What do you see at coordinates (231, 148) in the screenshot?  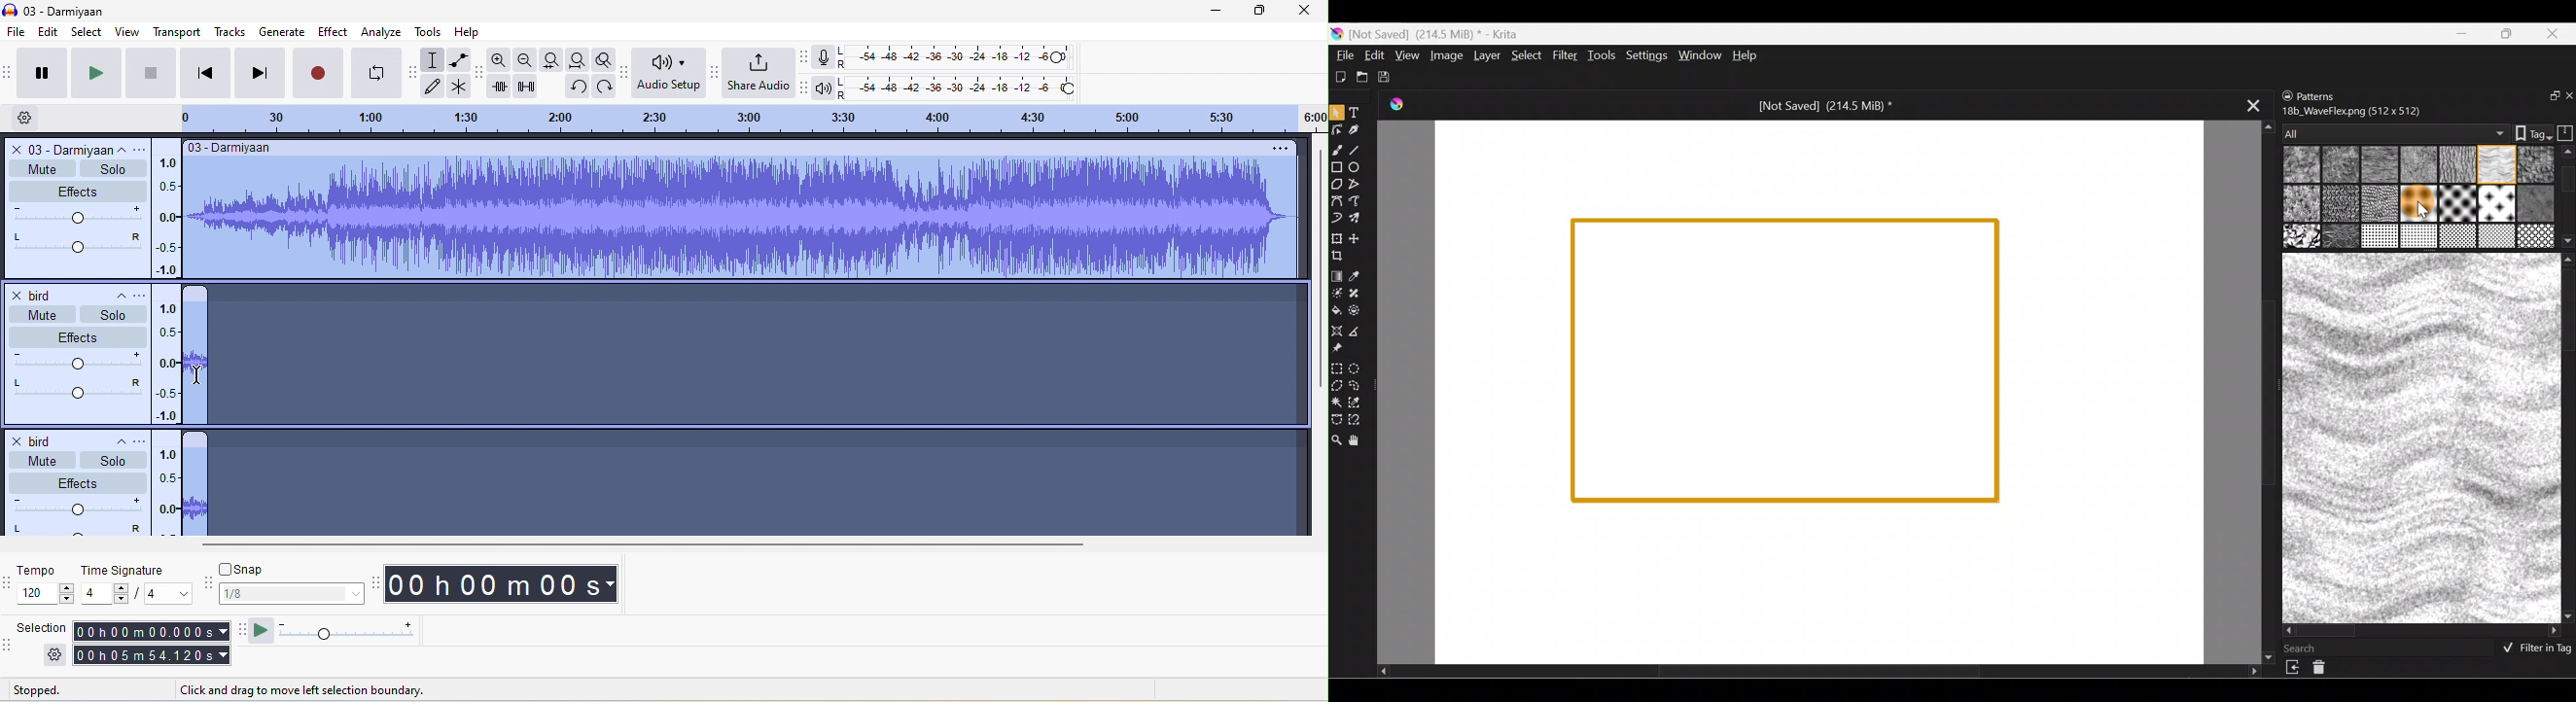 I see `03- darmiyaan` at bounding box center [231, 148].